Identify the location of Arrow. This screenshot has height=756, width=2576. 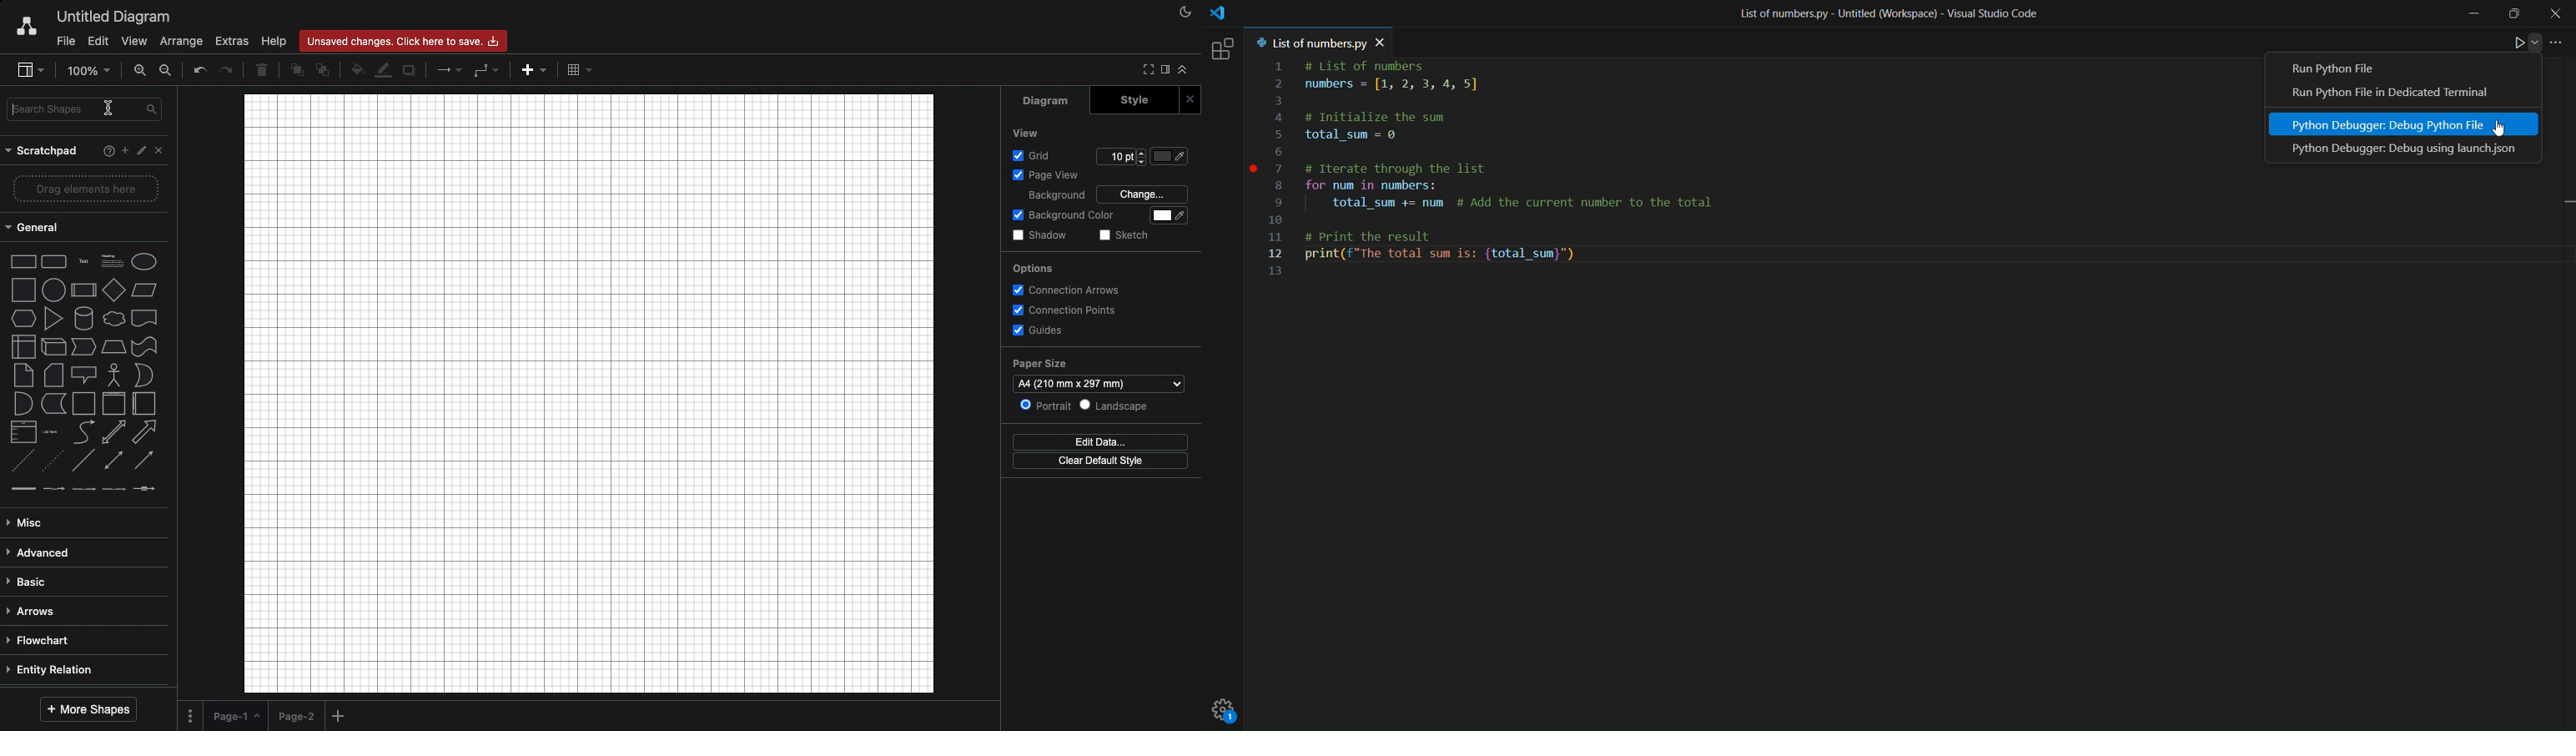
(450, 69).